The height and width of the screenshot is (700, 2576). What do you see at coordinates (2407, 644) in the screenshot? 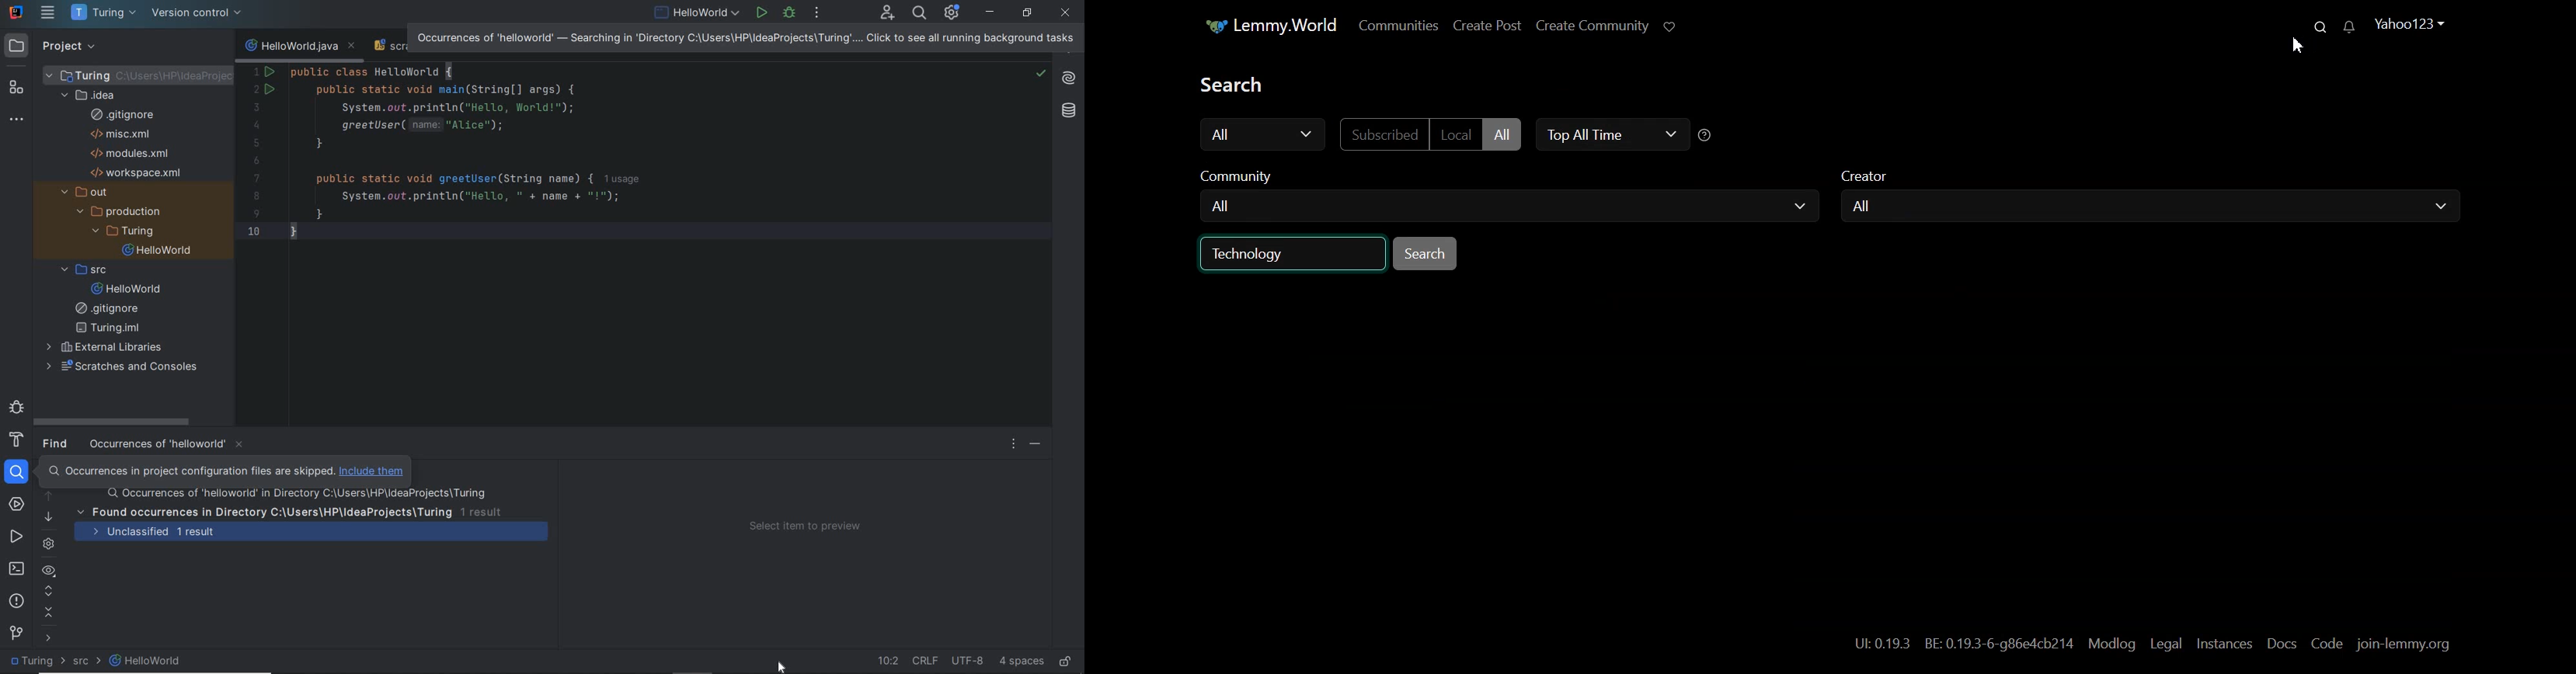
I see `join-lemmy.org` at bounding box center [2407, 644].